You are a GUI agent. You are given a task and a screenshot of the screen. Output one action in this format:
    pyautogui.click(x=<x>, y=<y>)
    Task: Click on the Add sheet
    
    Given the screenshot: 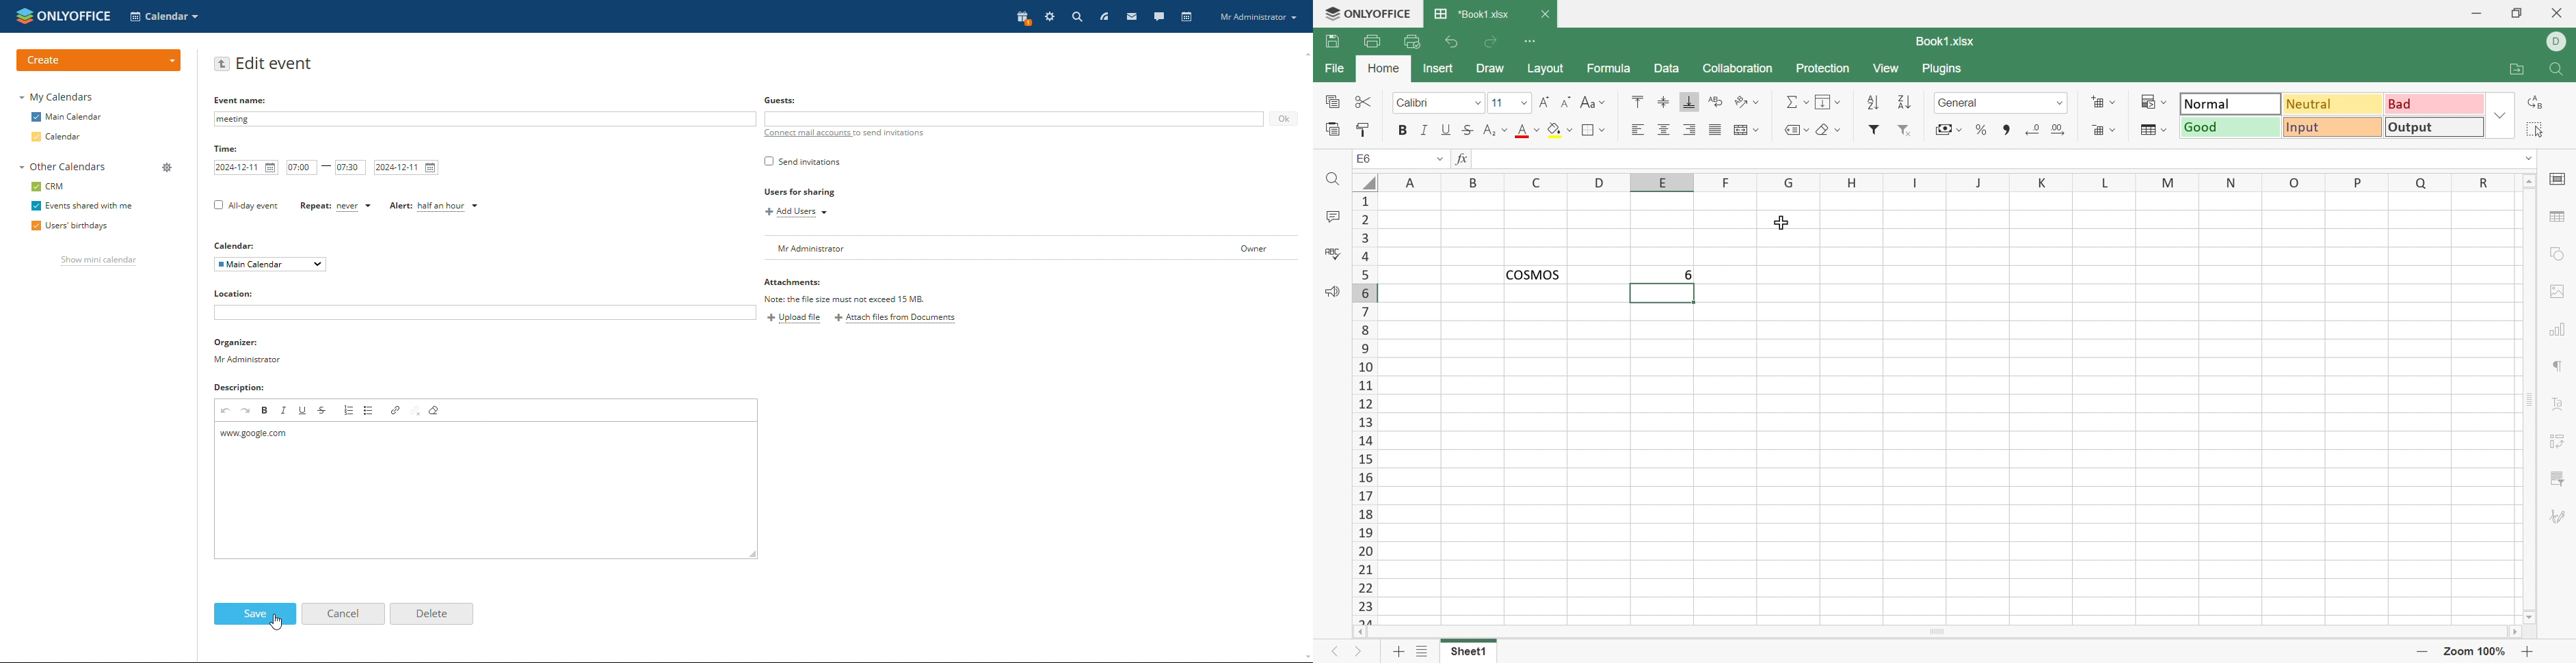 What is the action you would take?
    pyautogui.click(x=1399, y=652)
    